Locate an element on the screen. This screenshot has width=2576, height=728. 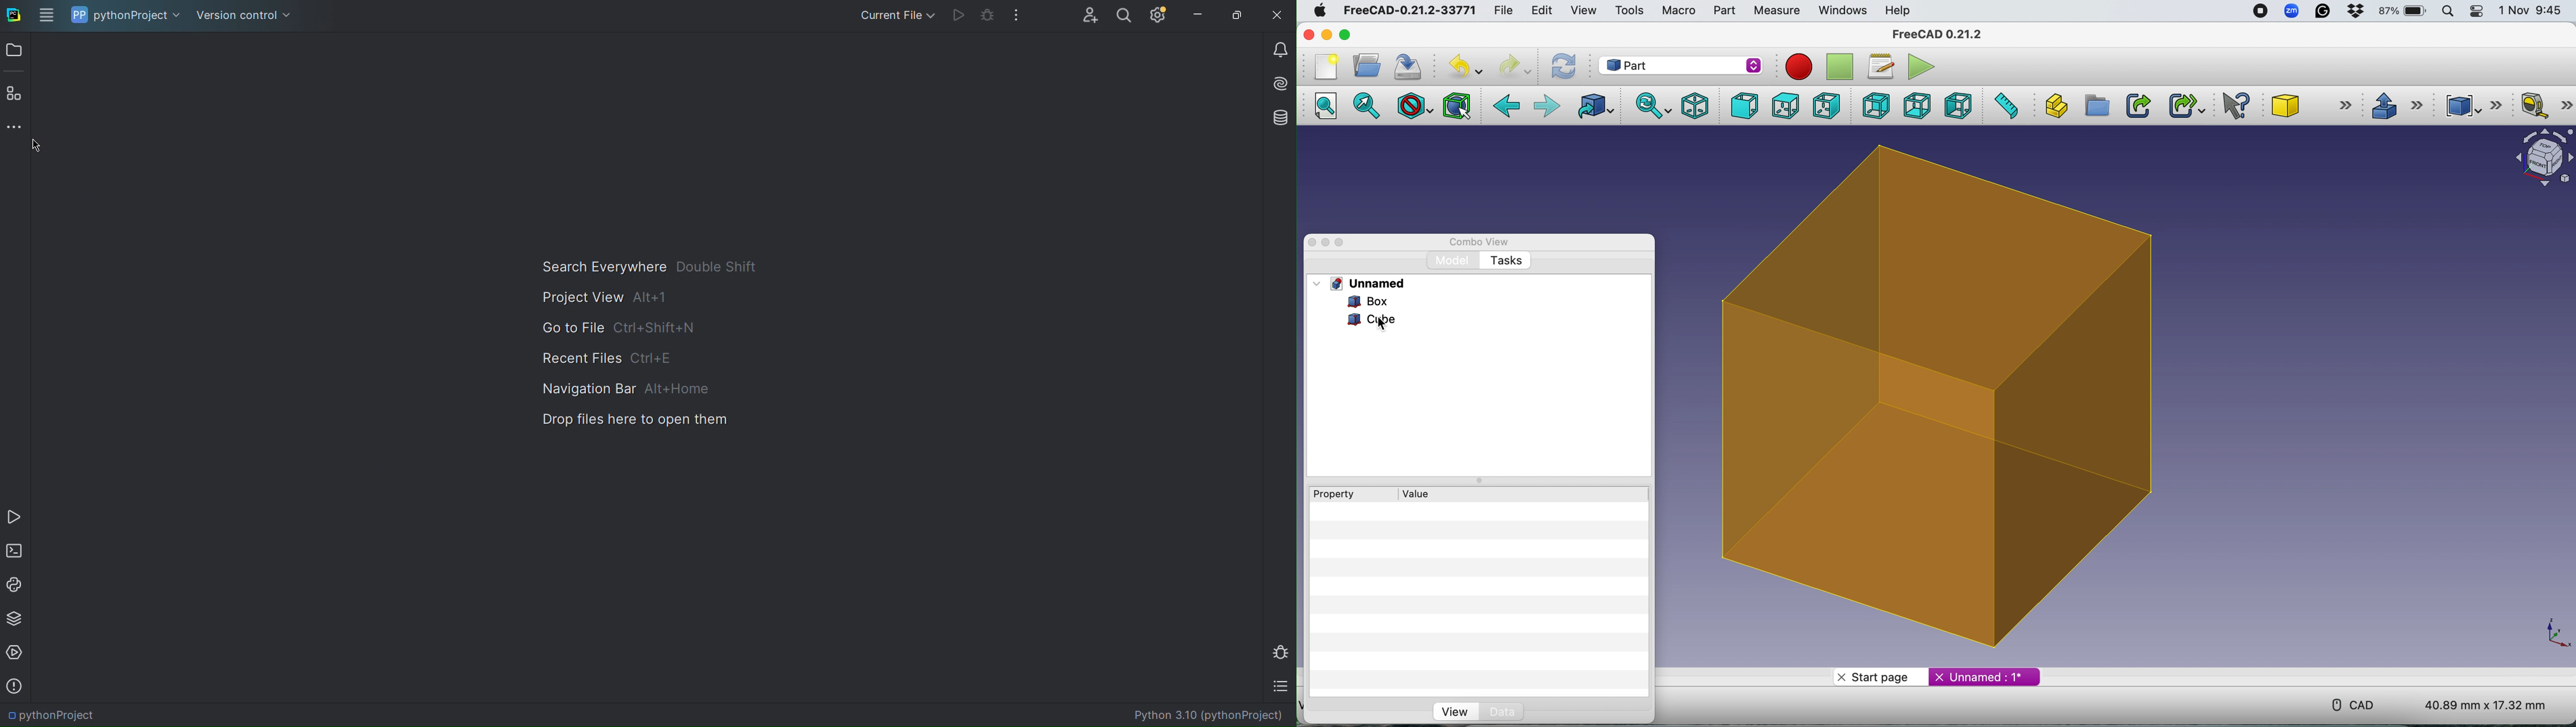
PyCharm logo is located at coordinates (13, 14).